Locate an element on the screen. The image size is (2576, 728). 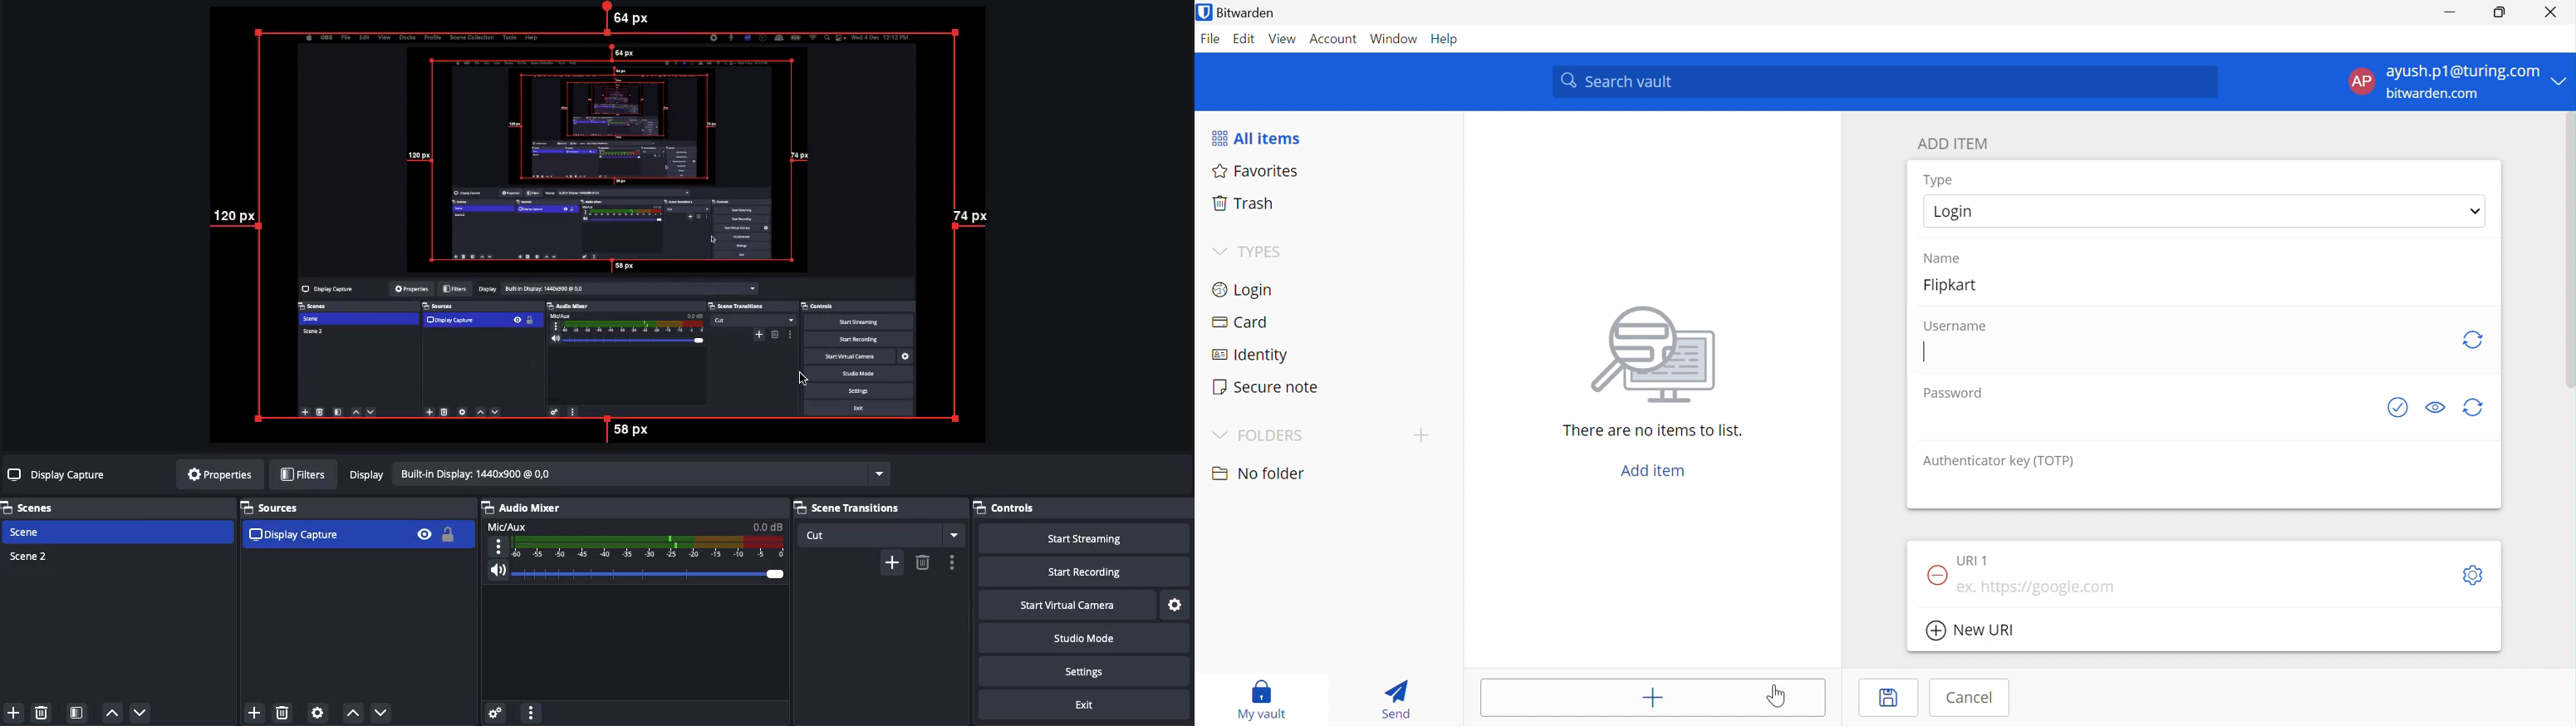
Login is located at coordinates (1955, 212).